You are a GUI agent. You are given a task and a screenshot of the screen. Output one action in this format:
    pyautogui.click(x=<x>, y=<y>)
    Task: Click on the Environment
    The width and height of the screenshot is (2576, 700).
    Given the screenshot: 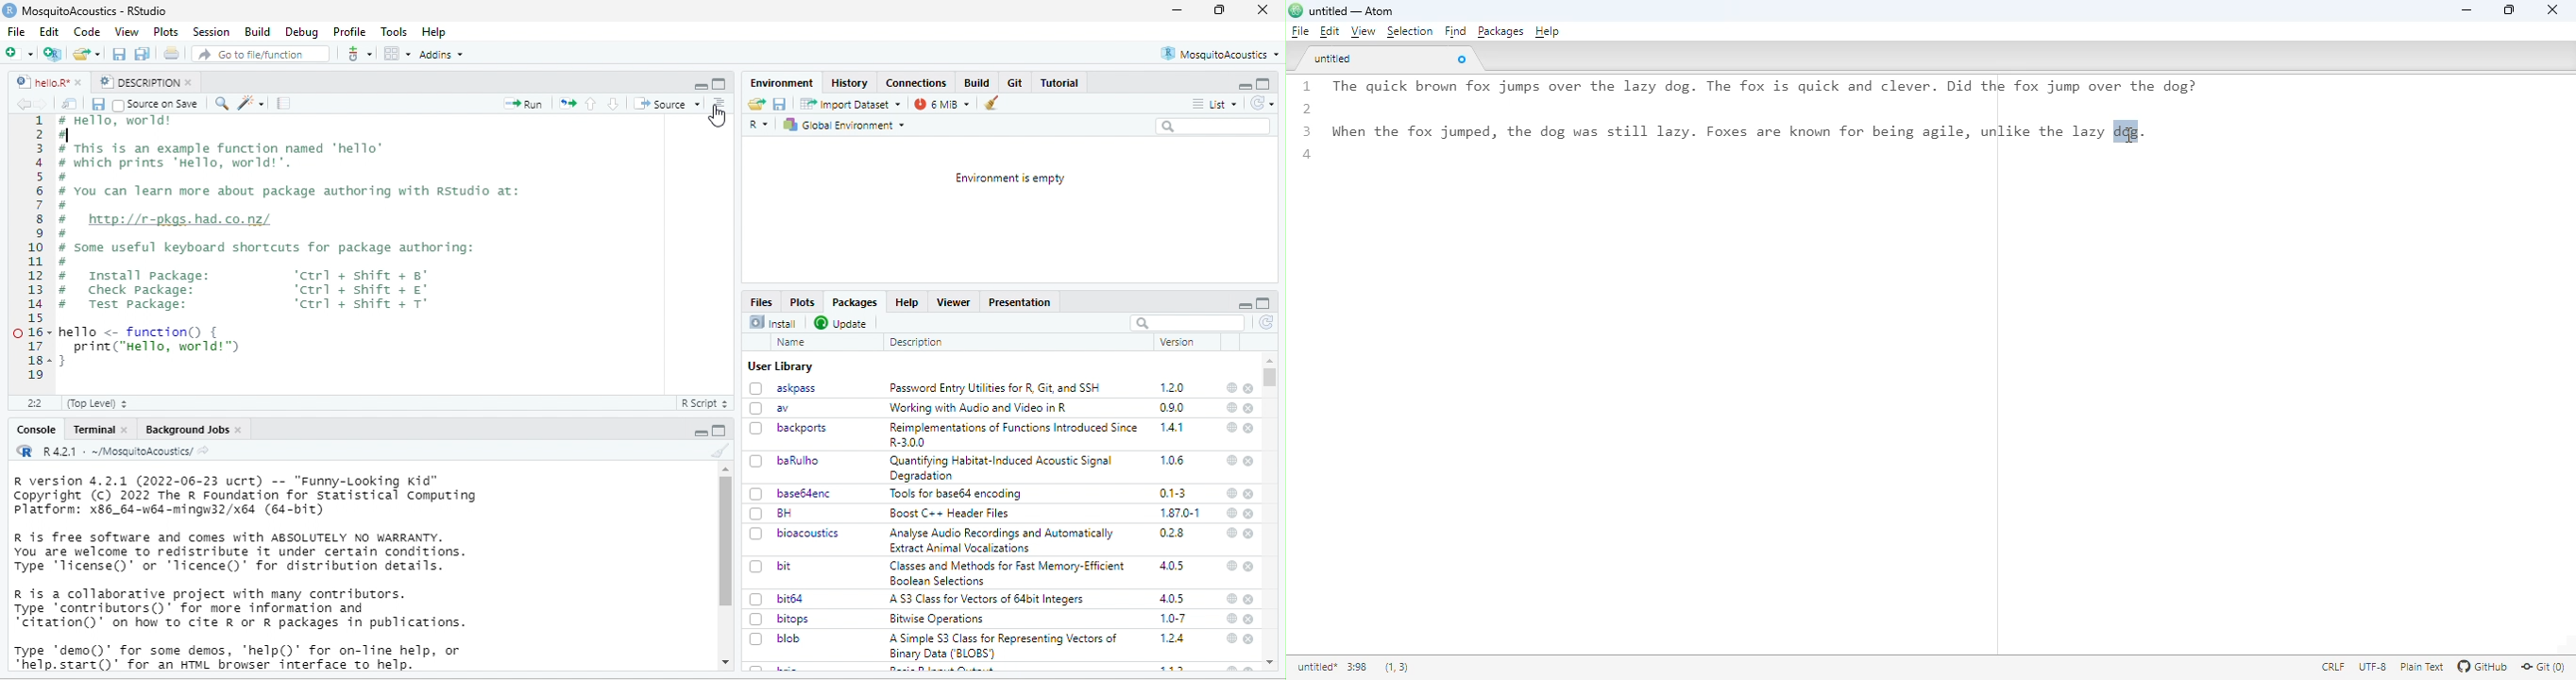 What is the action you would take?
    pyautogui.click(x=780, y=82)
    